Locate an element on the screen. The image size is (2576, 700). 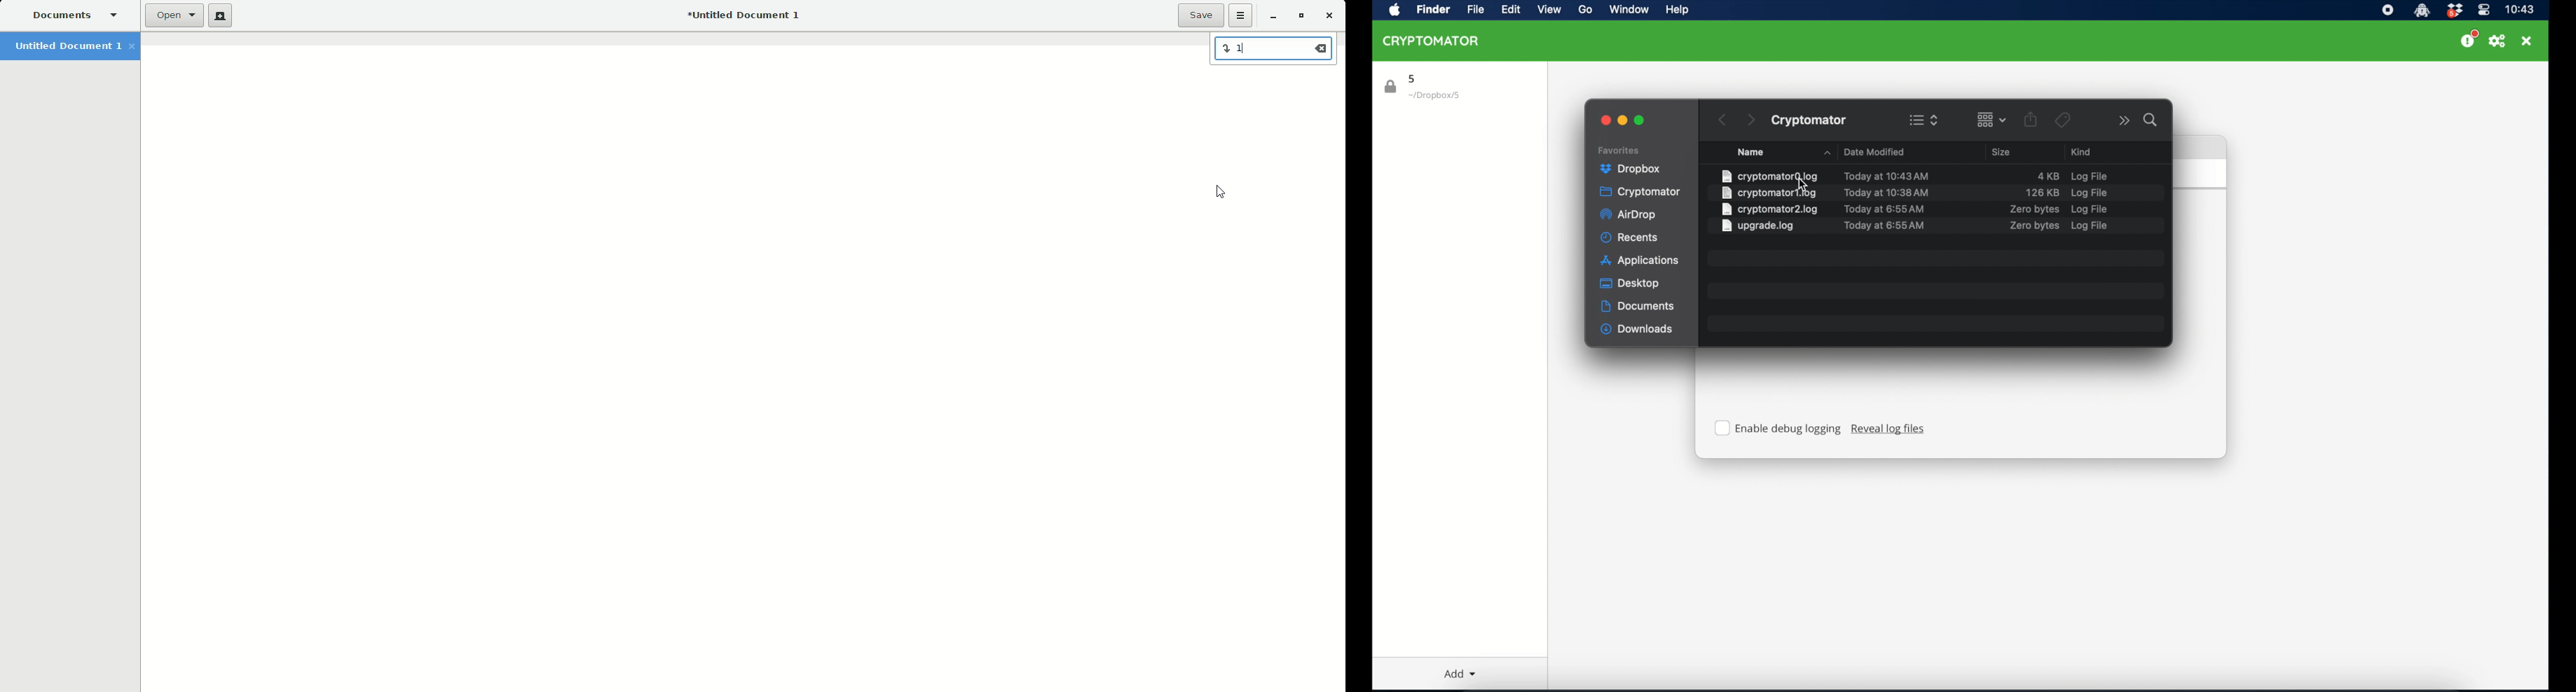
dropbox icon is located at coordinates (2455, 11).